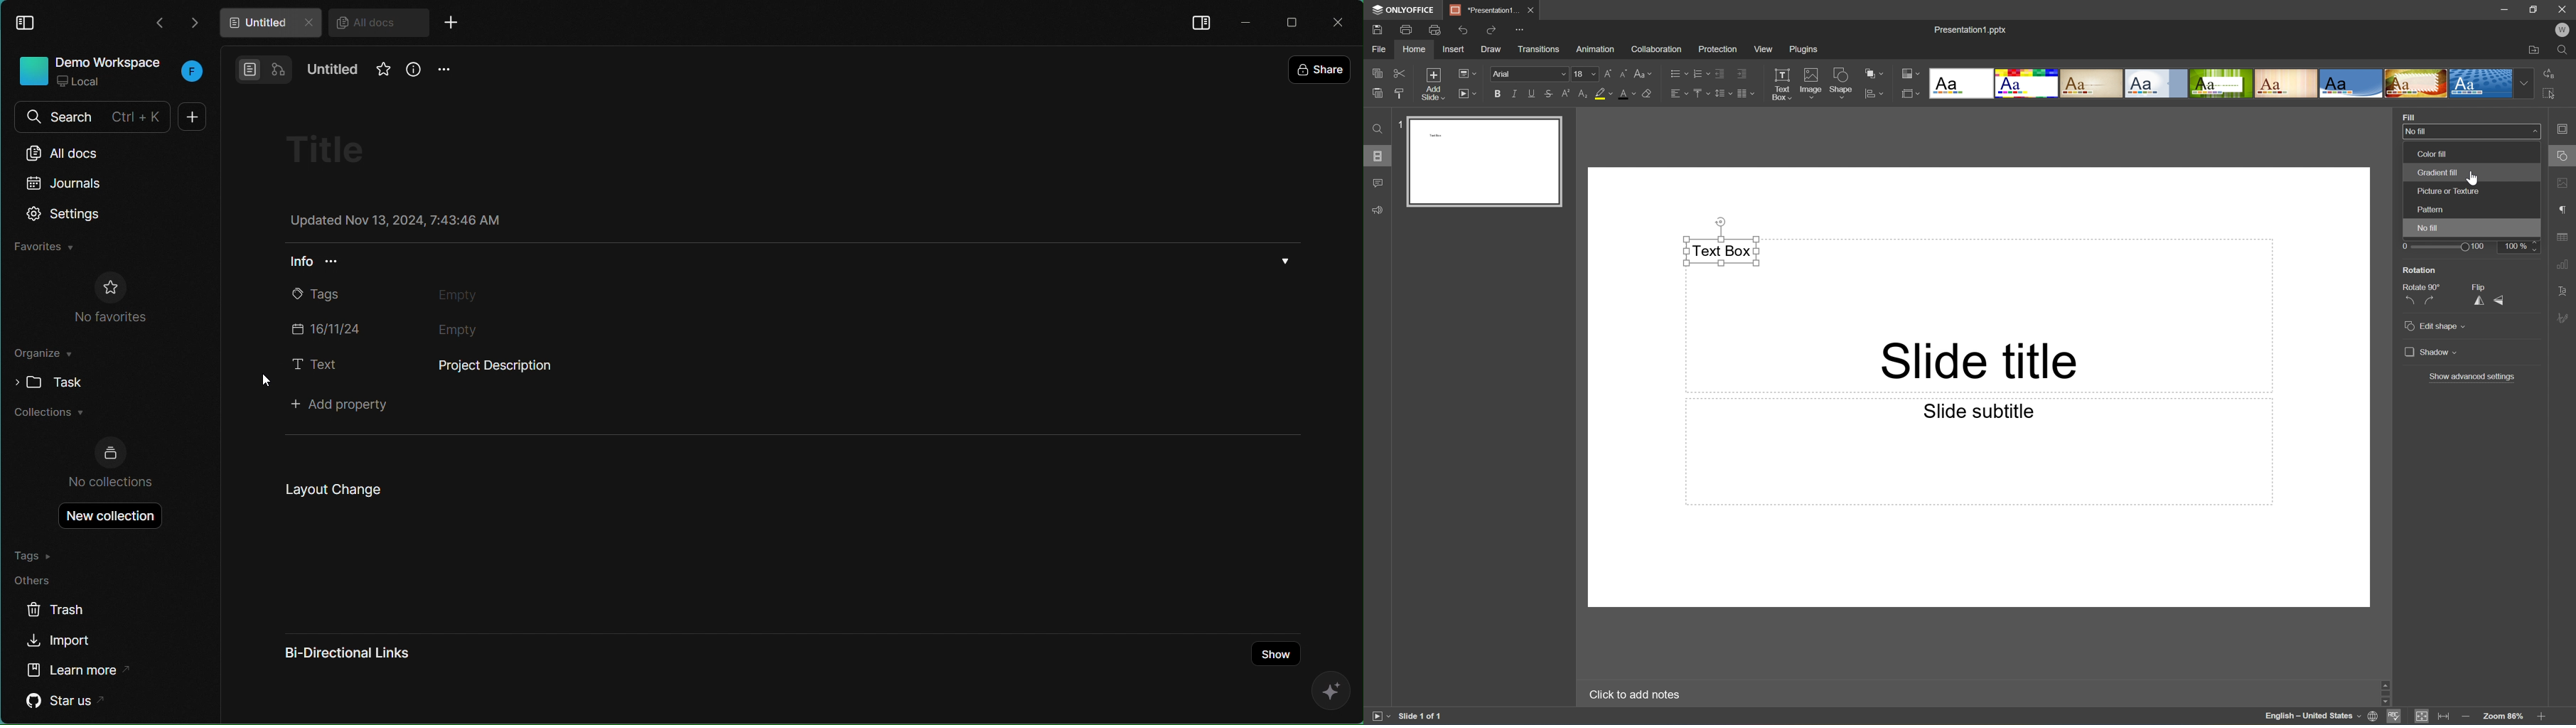 This screenshot has width=2576, height=728. What do you see at coordinates (1376, 73) in the screenshot?
I see `Copy` at bounding box center [1376, 73].